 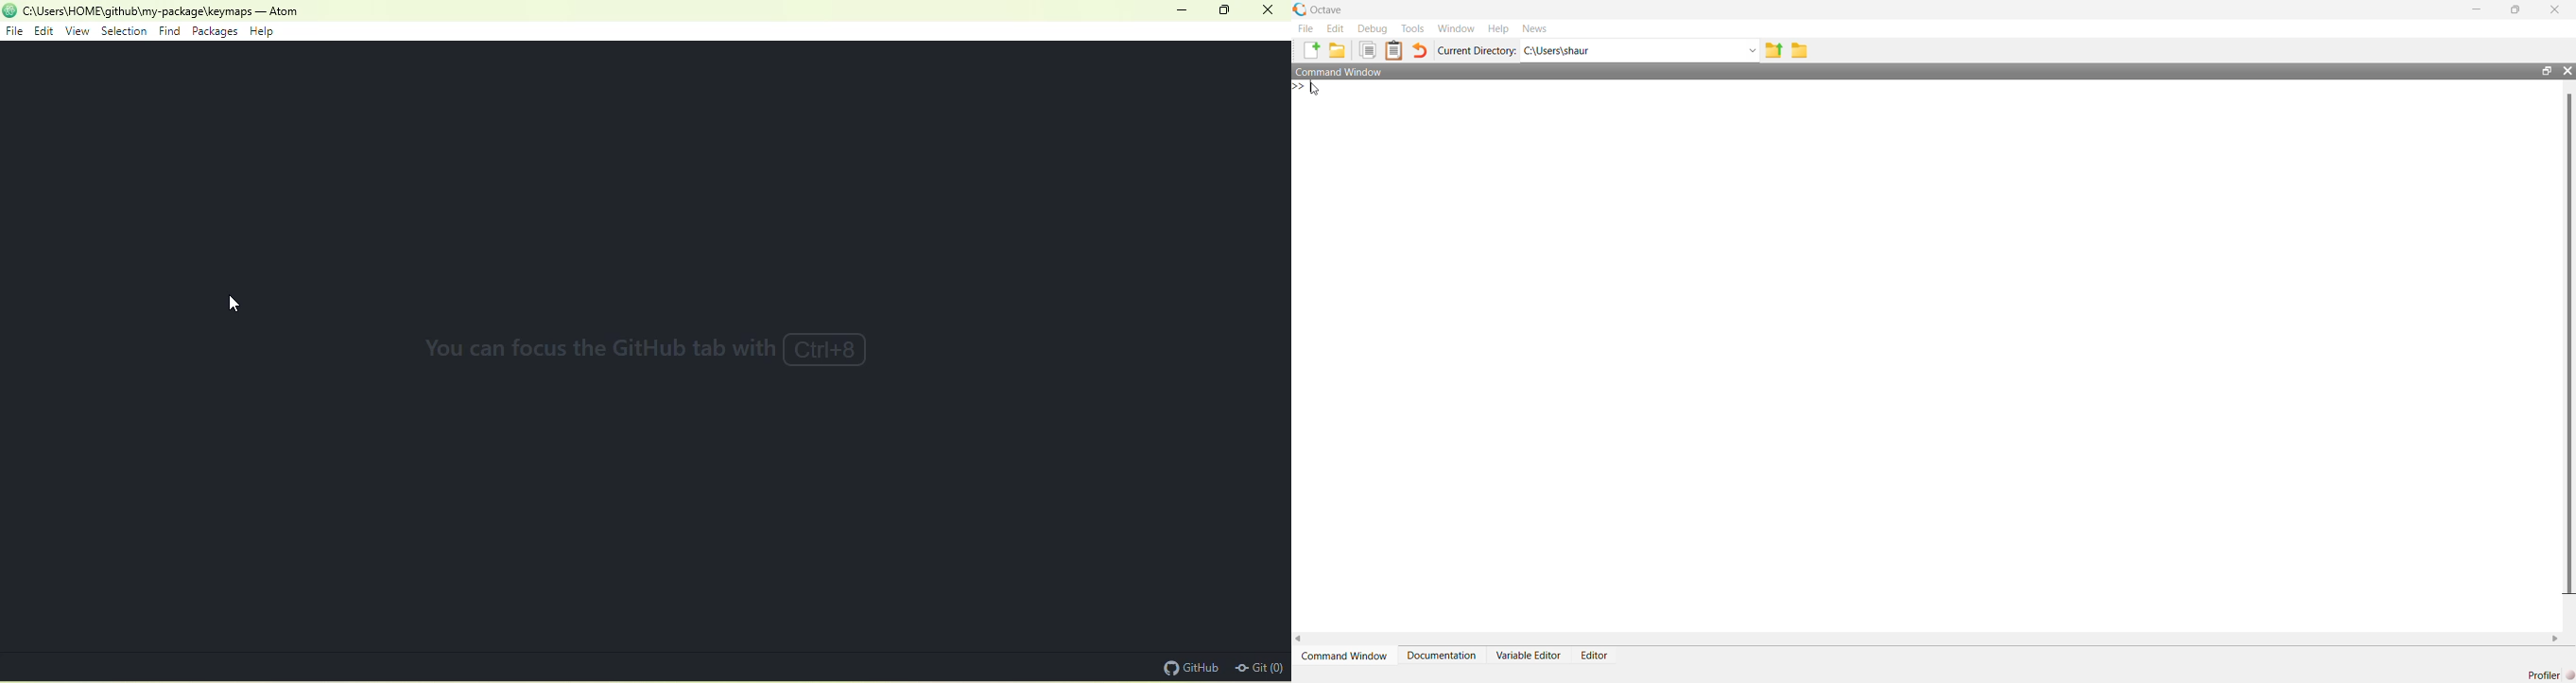 What do you see at coordinates (1420, 50) in the screenshot?
I see `undo` at bounding box center [1420, 50].